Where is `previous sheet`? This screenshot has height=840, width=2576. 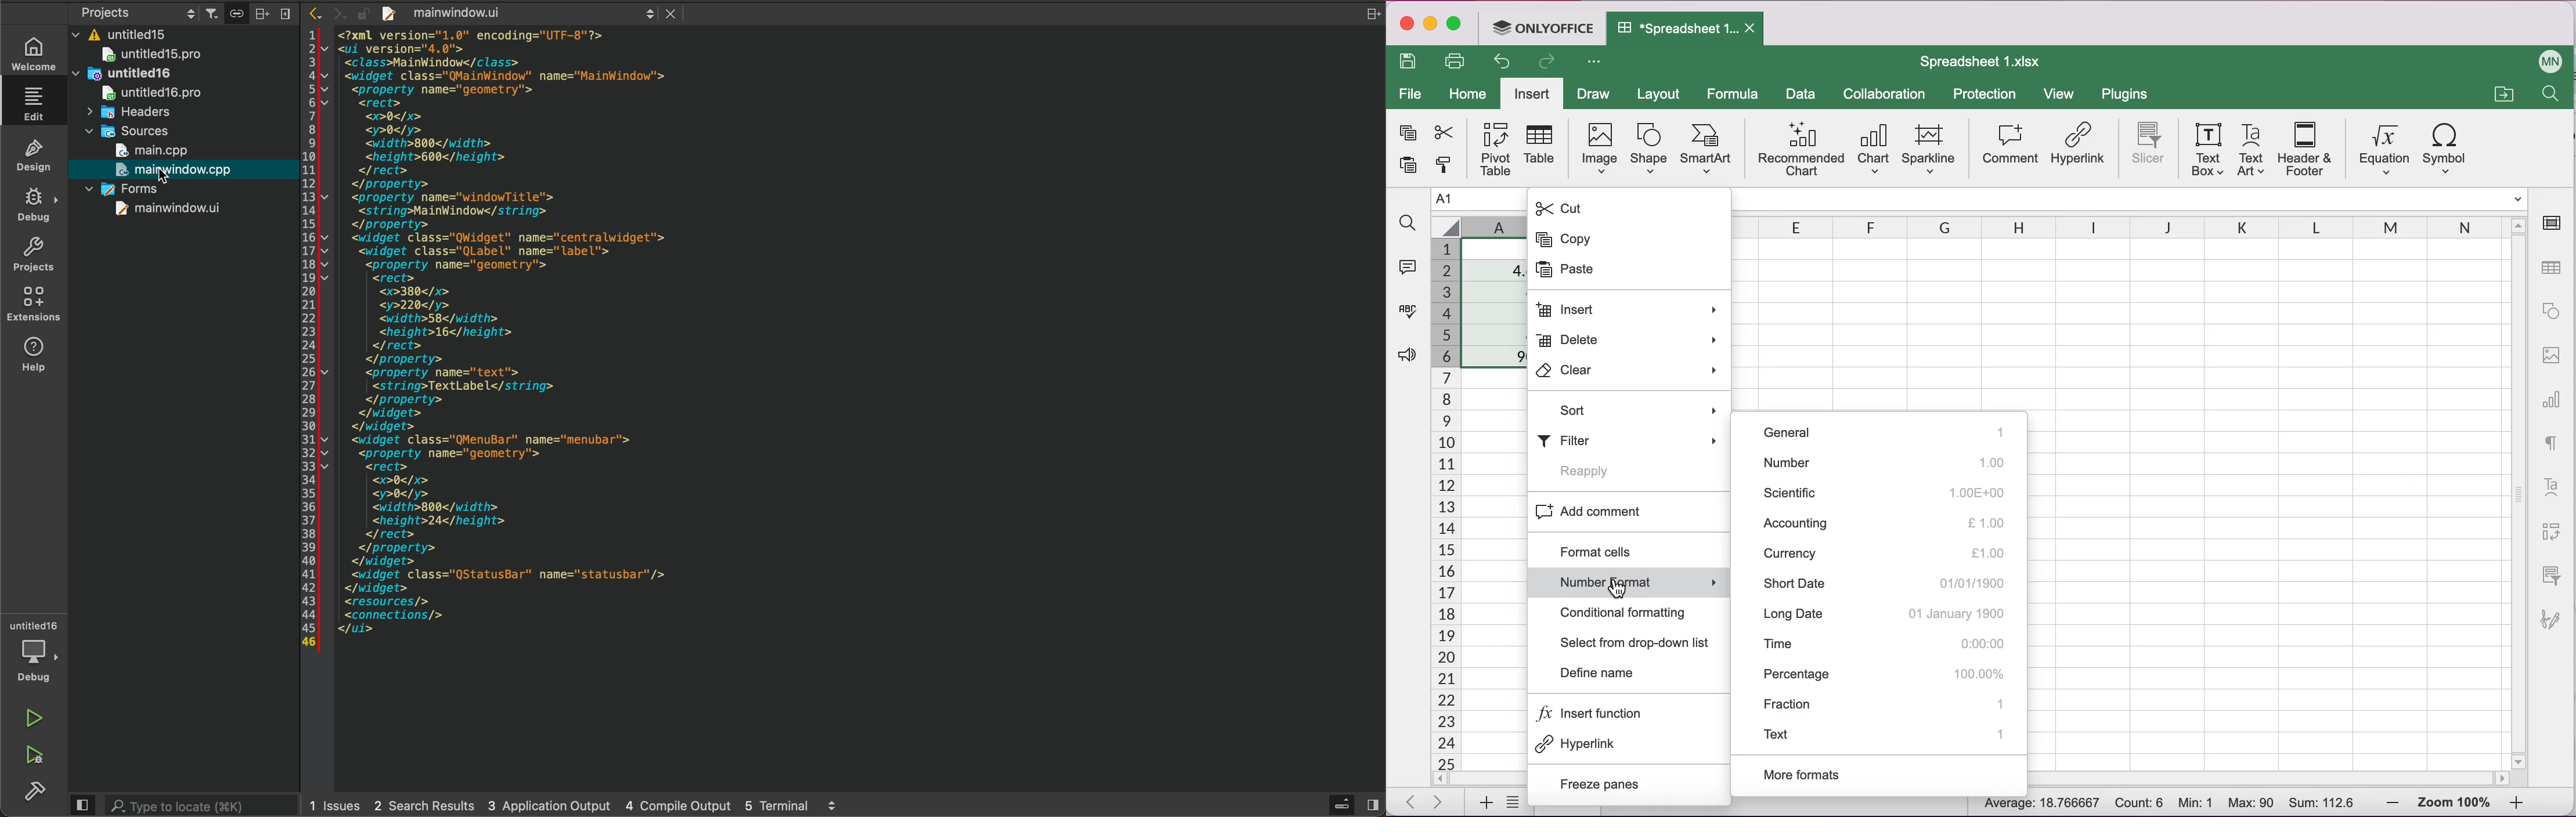
previous sheet is located at coordinates (1413, 804).